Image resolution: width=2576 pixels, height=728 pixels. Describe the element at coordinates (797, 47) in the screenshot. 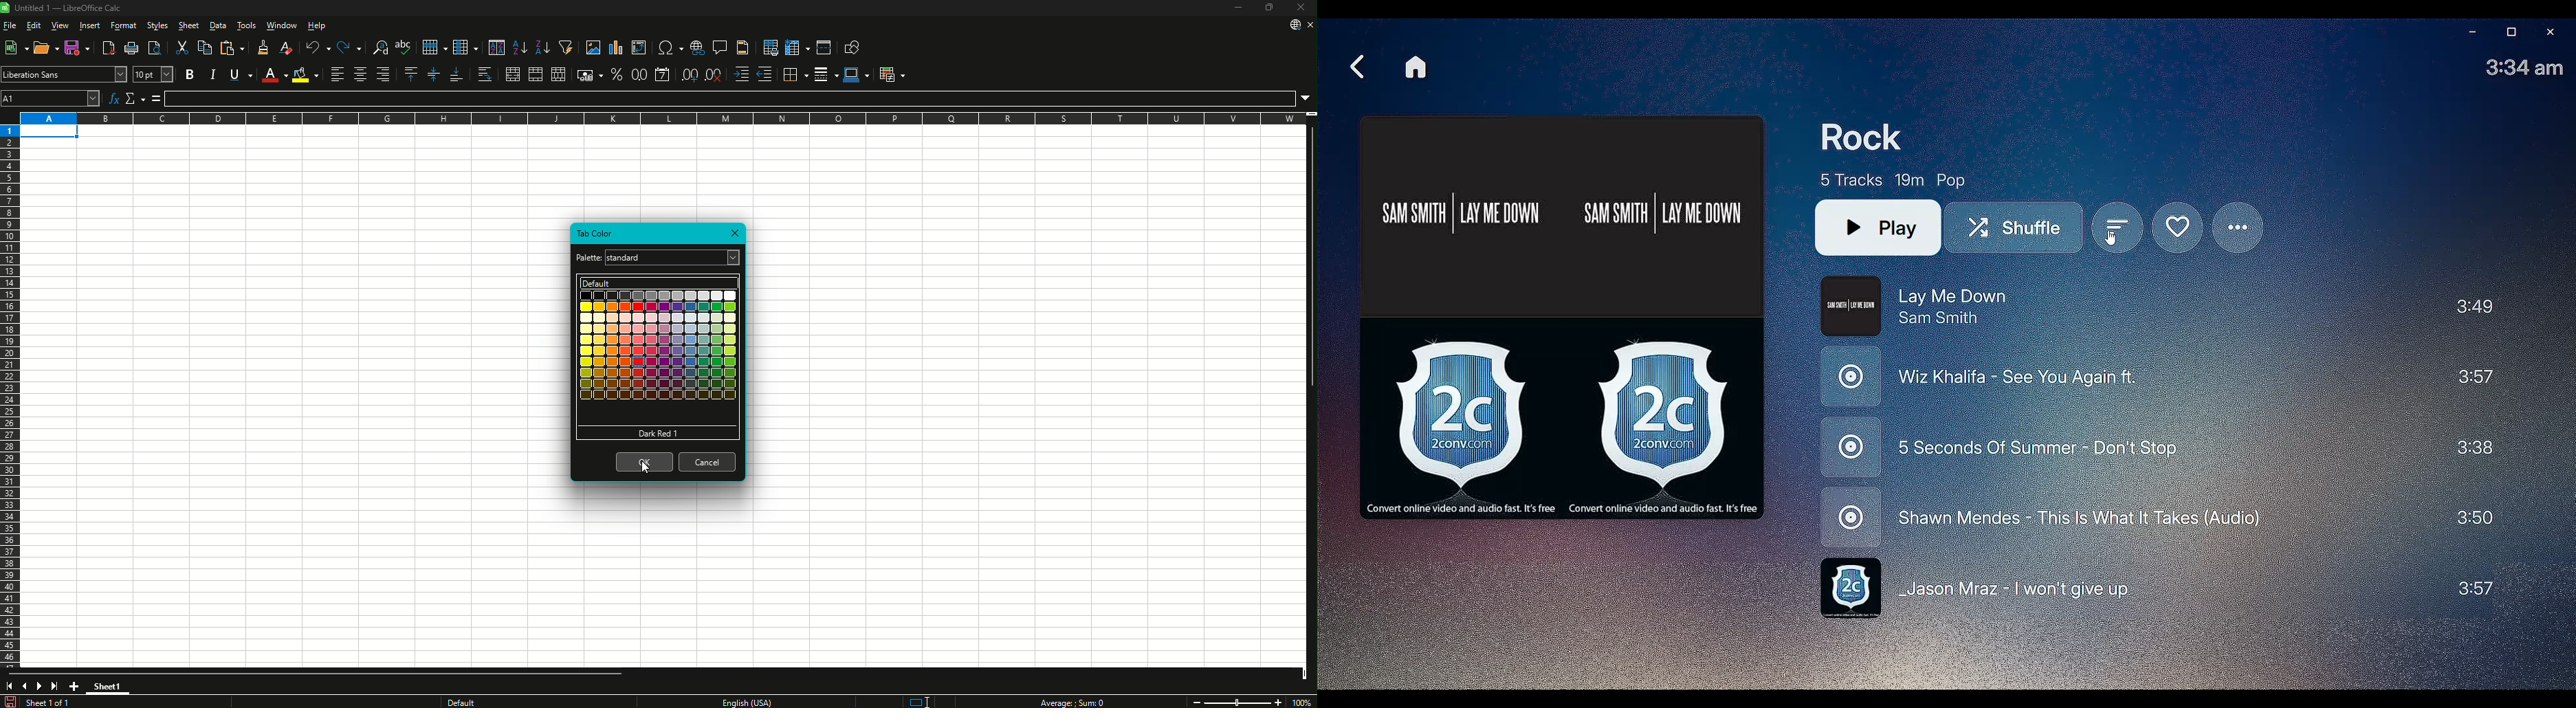

I see `Freeze Rows and Columns` at that location.